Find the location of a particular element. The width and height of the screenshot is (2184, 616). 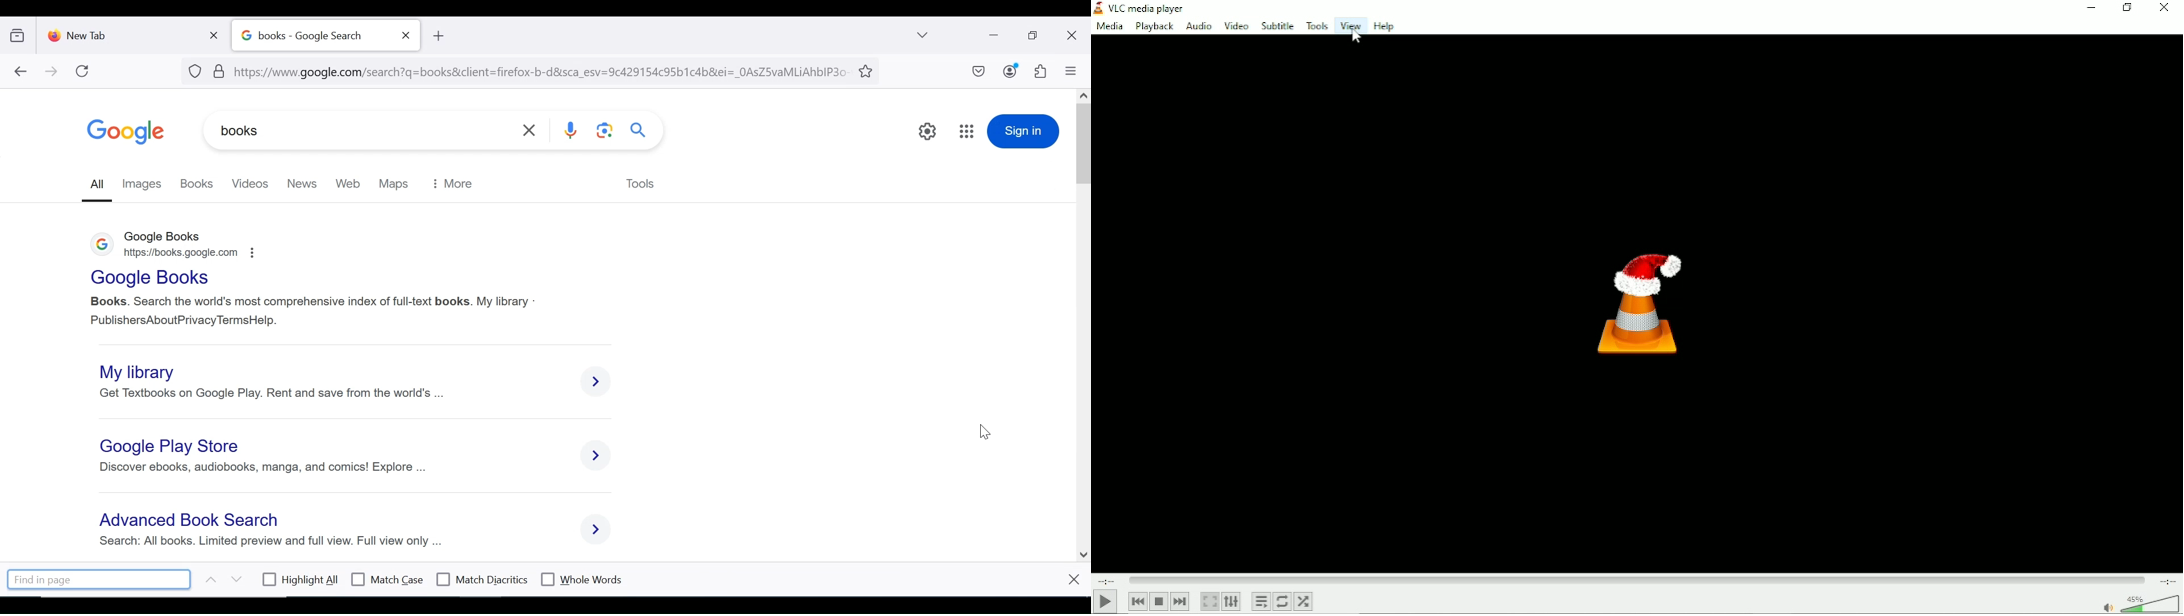

new tB is located at coordinates (438, 36).